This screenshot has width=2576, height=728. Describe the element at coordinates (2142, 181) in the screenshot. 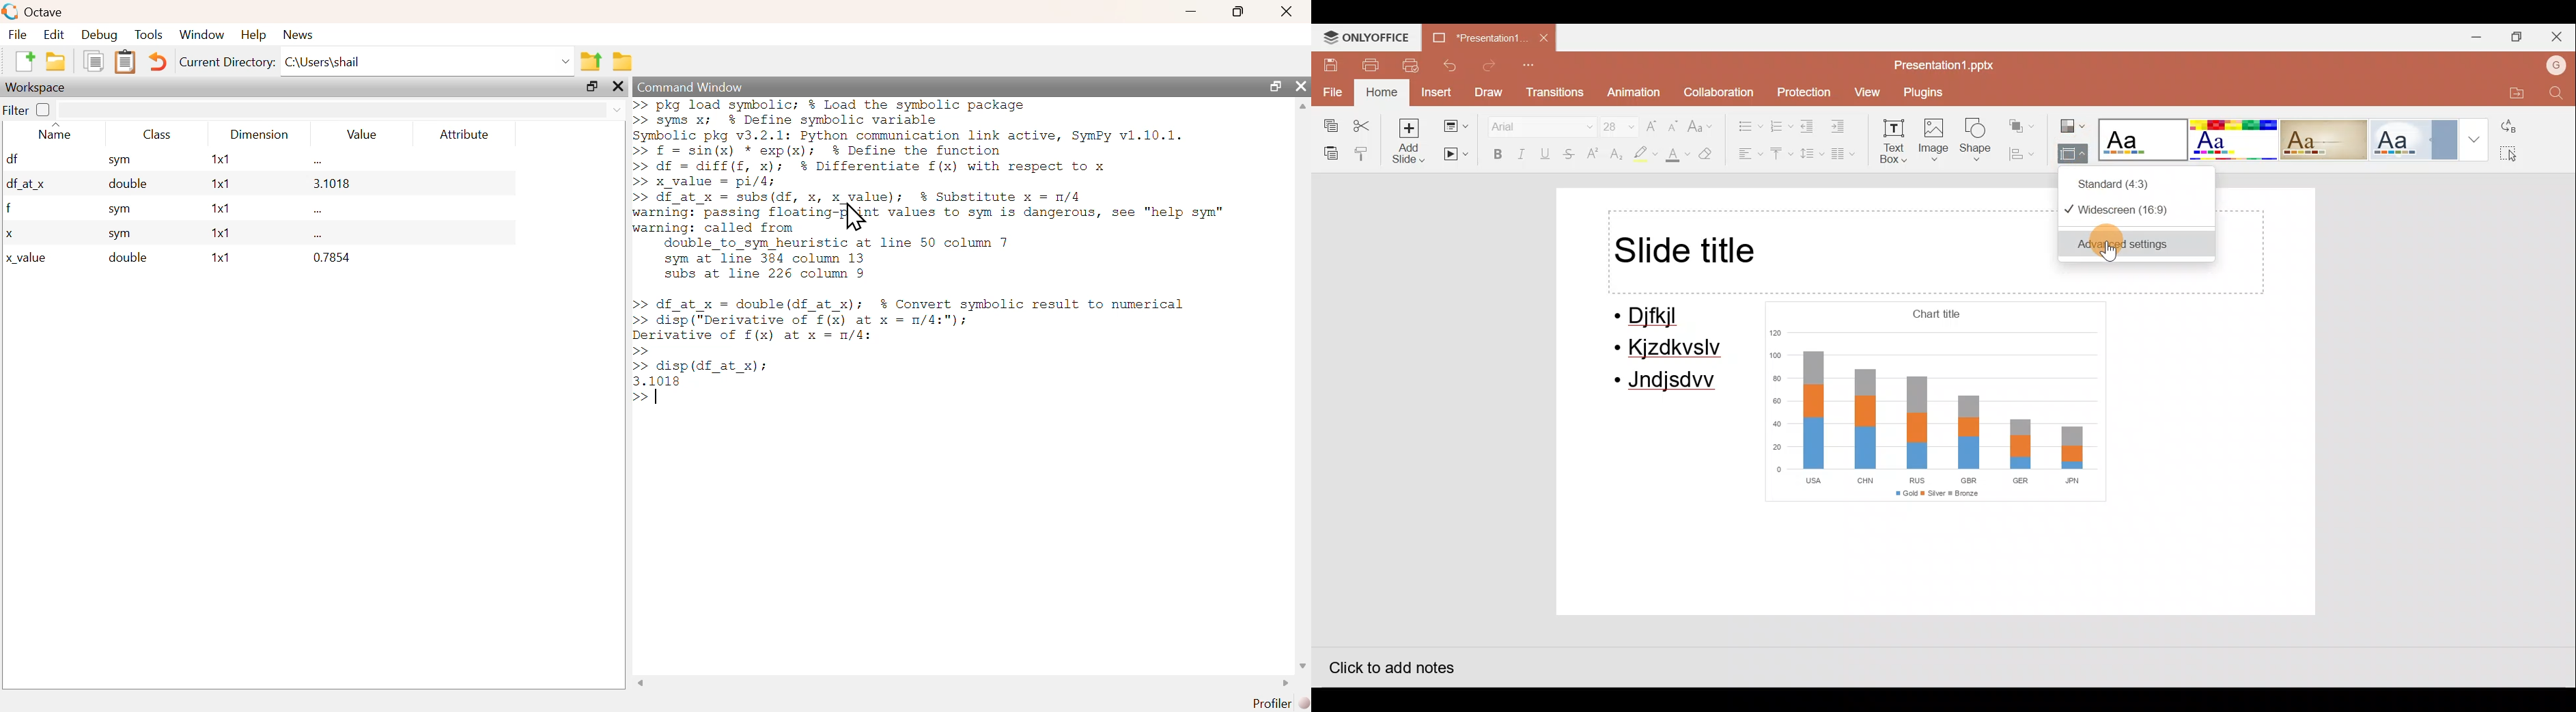

I see `Standard` at that location.